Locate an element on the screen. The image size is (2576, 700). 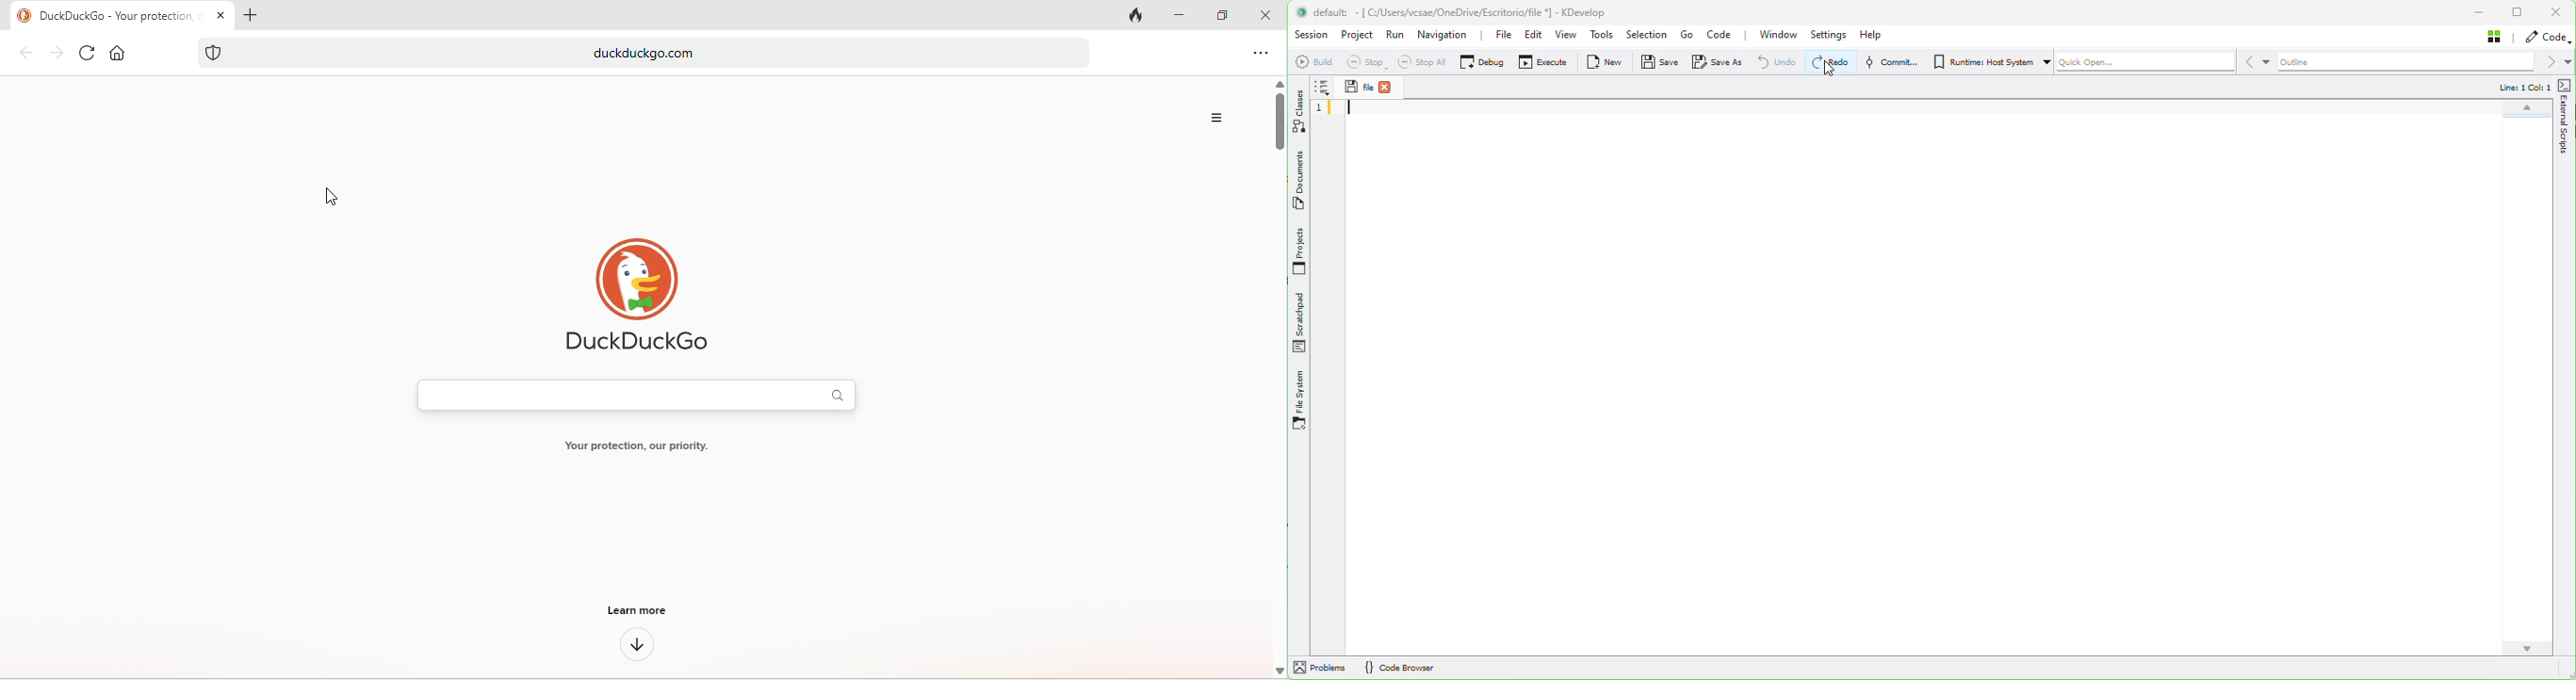
Help is located at coordinates (1874, 36).